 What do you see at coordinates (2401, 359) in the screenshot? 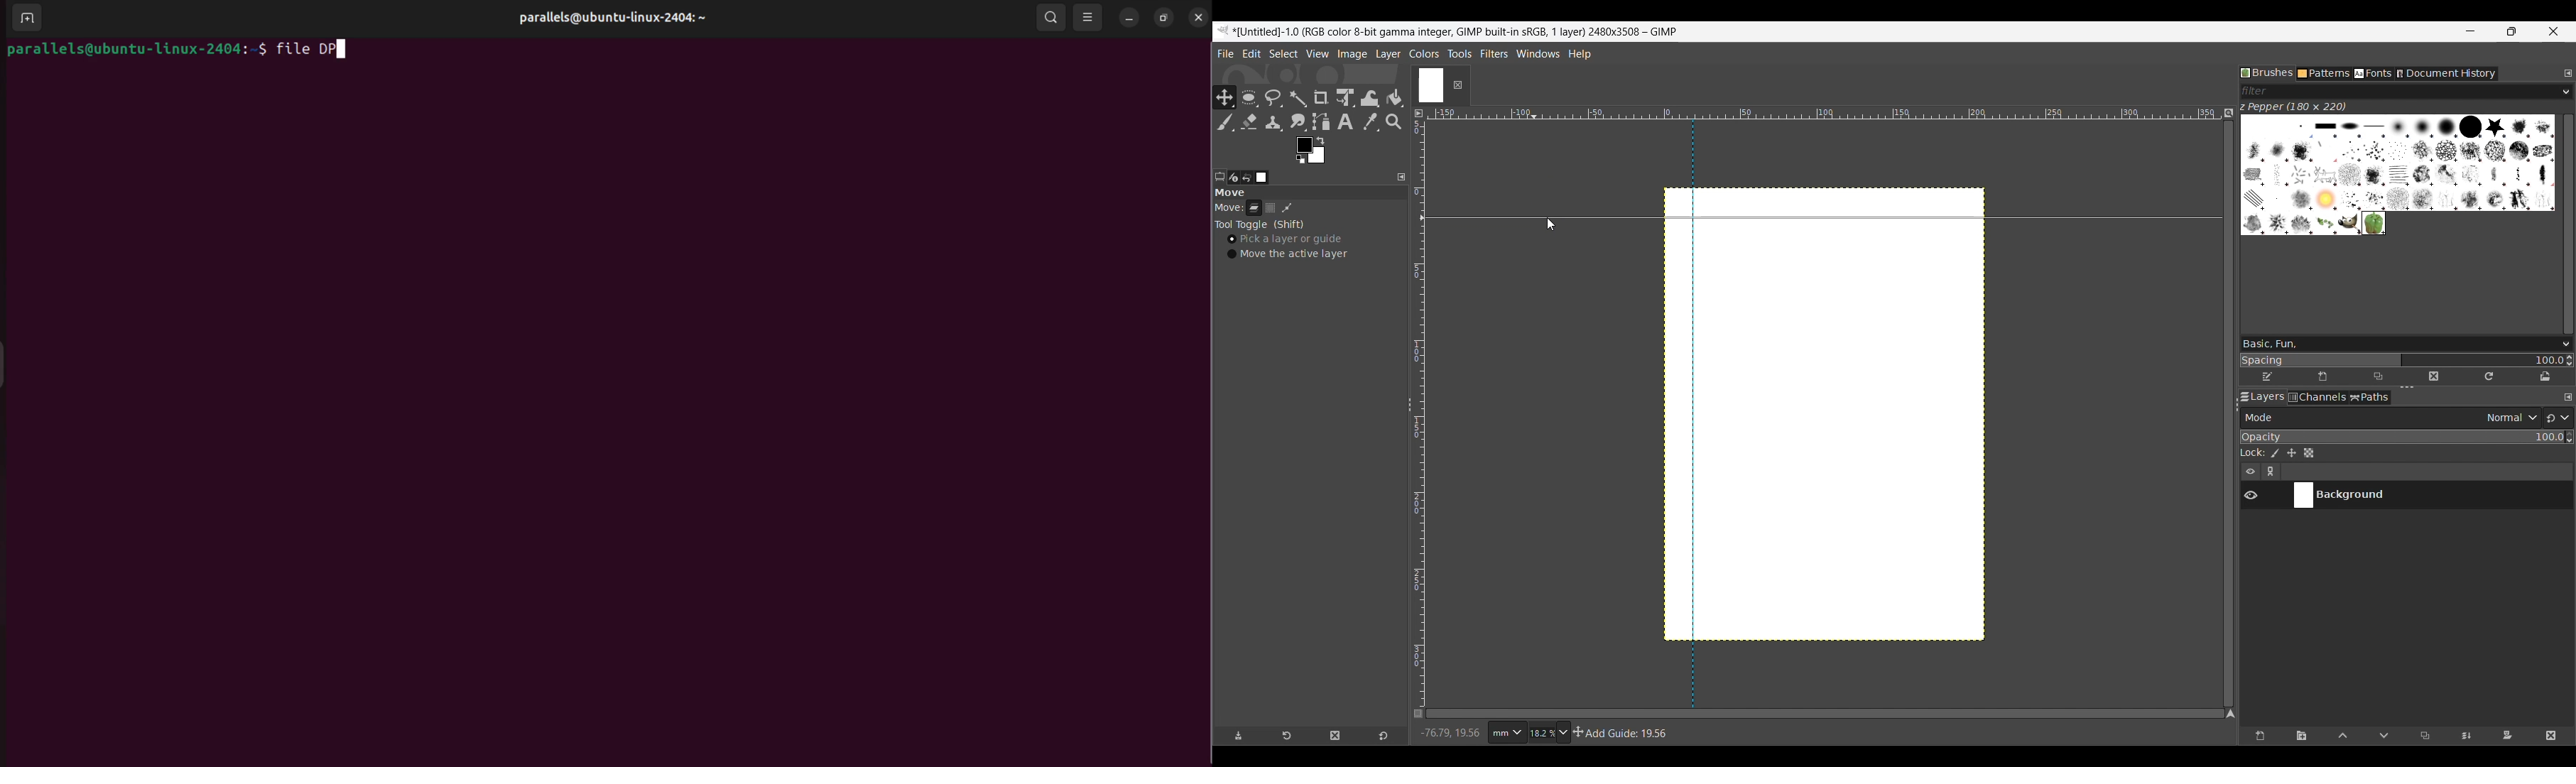
I see `Change spacing` at bounding box center [2401, 359].